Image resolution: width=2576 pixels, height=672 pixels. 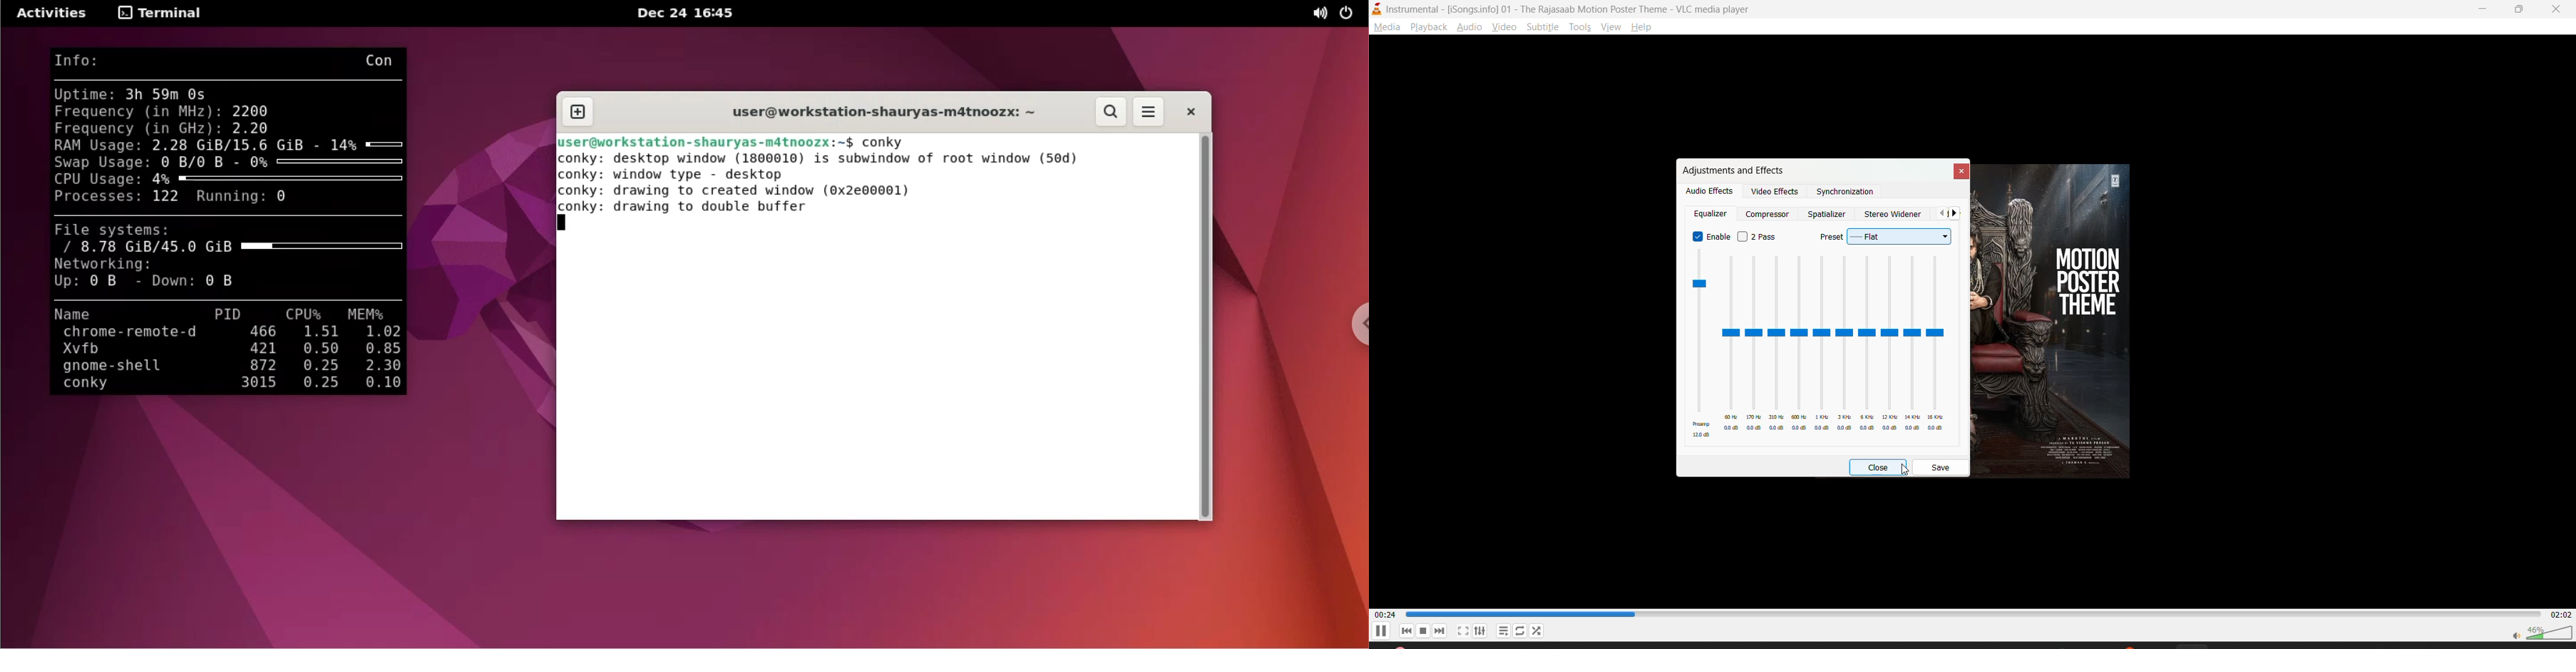 I want to click on spatializer, so click(x=1827, y=214).